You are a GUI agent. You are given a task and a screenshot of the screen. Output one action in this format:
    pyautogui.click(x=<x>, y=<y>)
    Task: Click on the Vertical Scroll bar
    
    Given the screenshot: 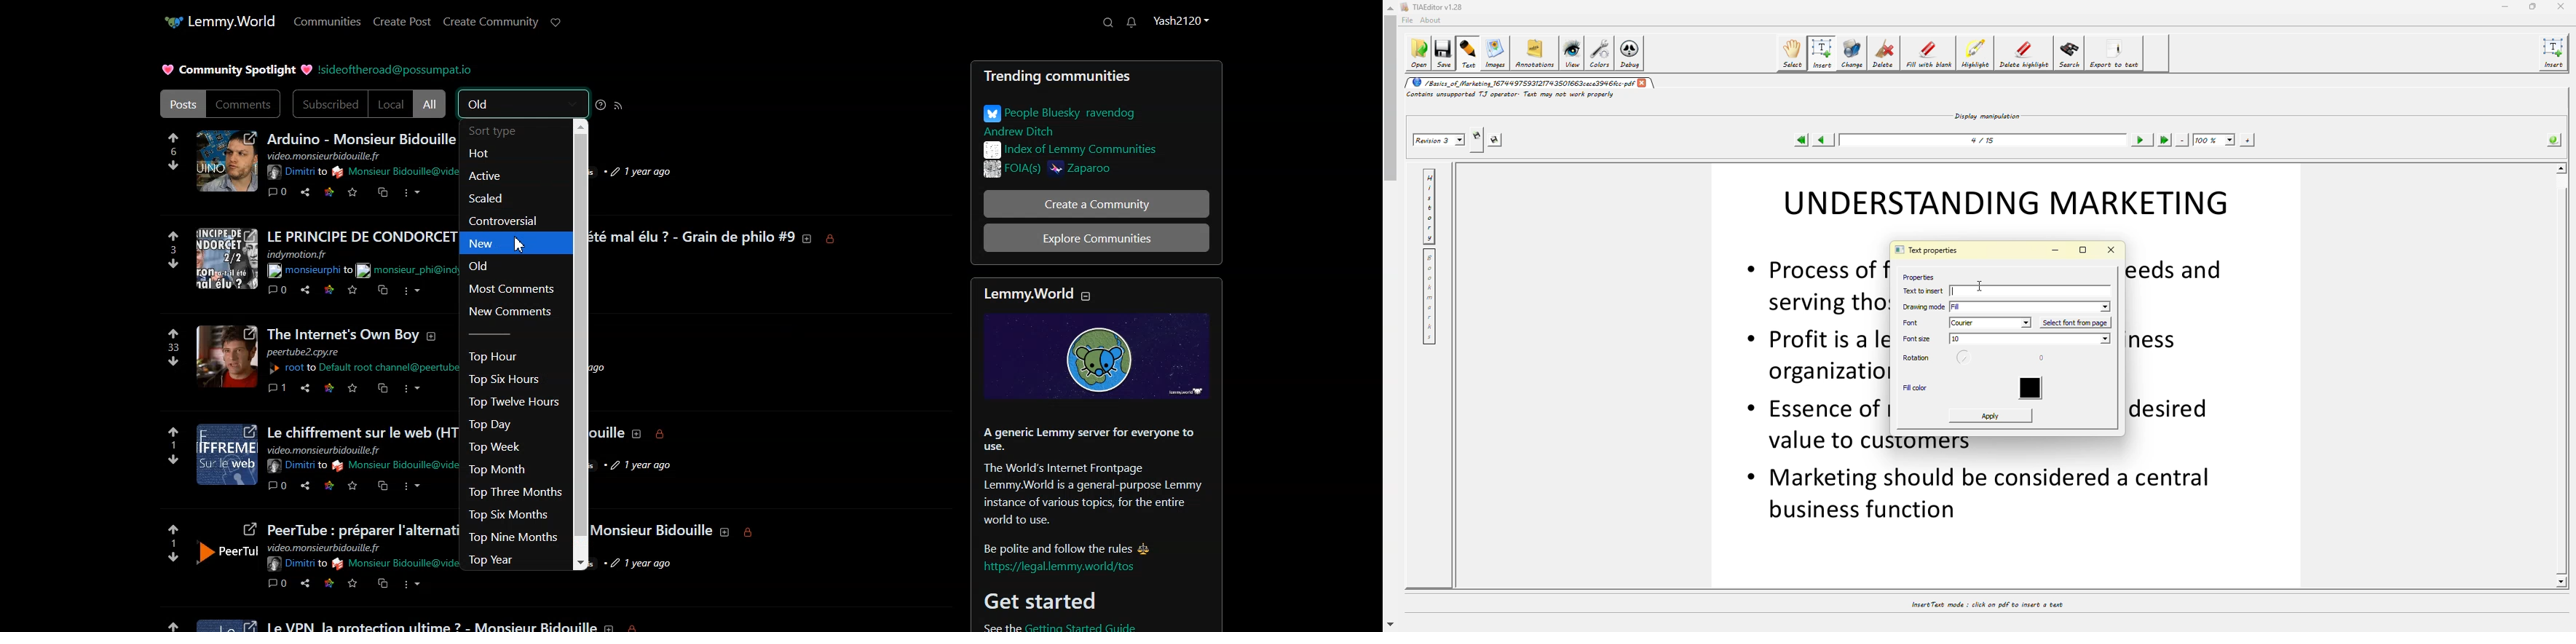 What is the action you would take?
    pyautogui.click(x=577, y=345)
    